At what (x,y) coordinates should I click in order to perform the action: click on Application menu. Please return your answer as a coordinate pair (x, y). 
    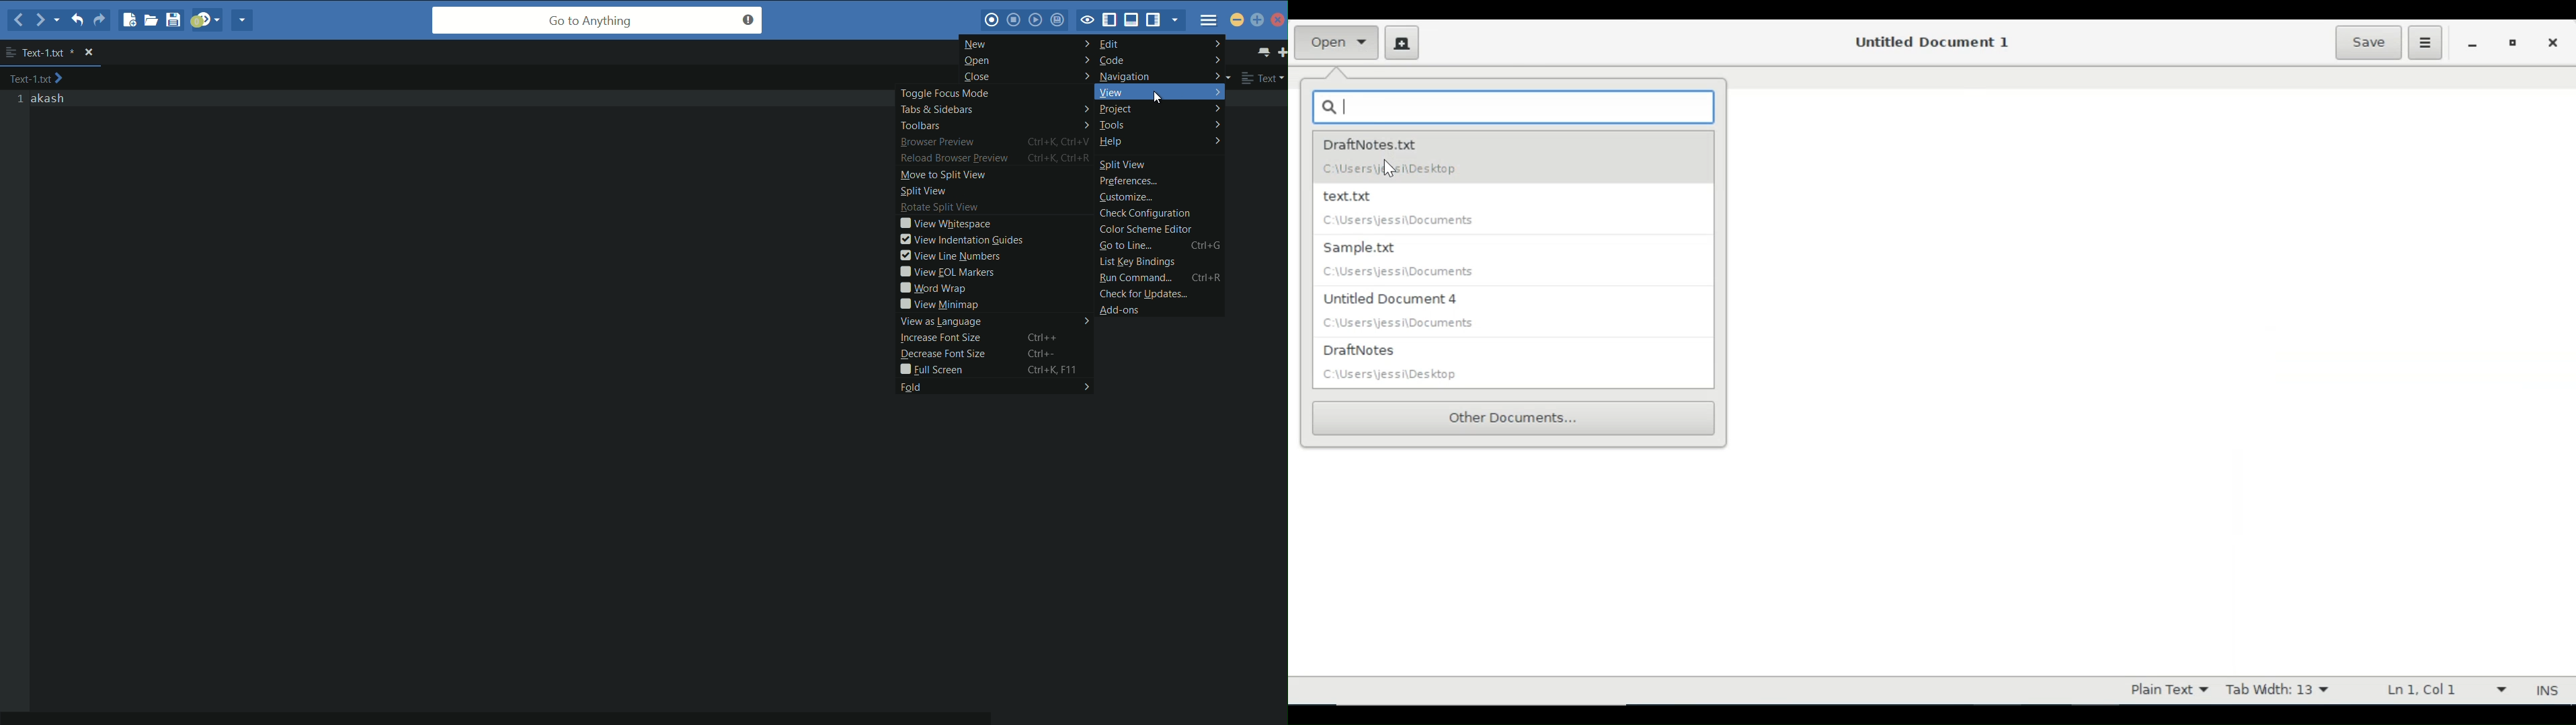
    Looking at the image, I should click on (2425, 43).